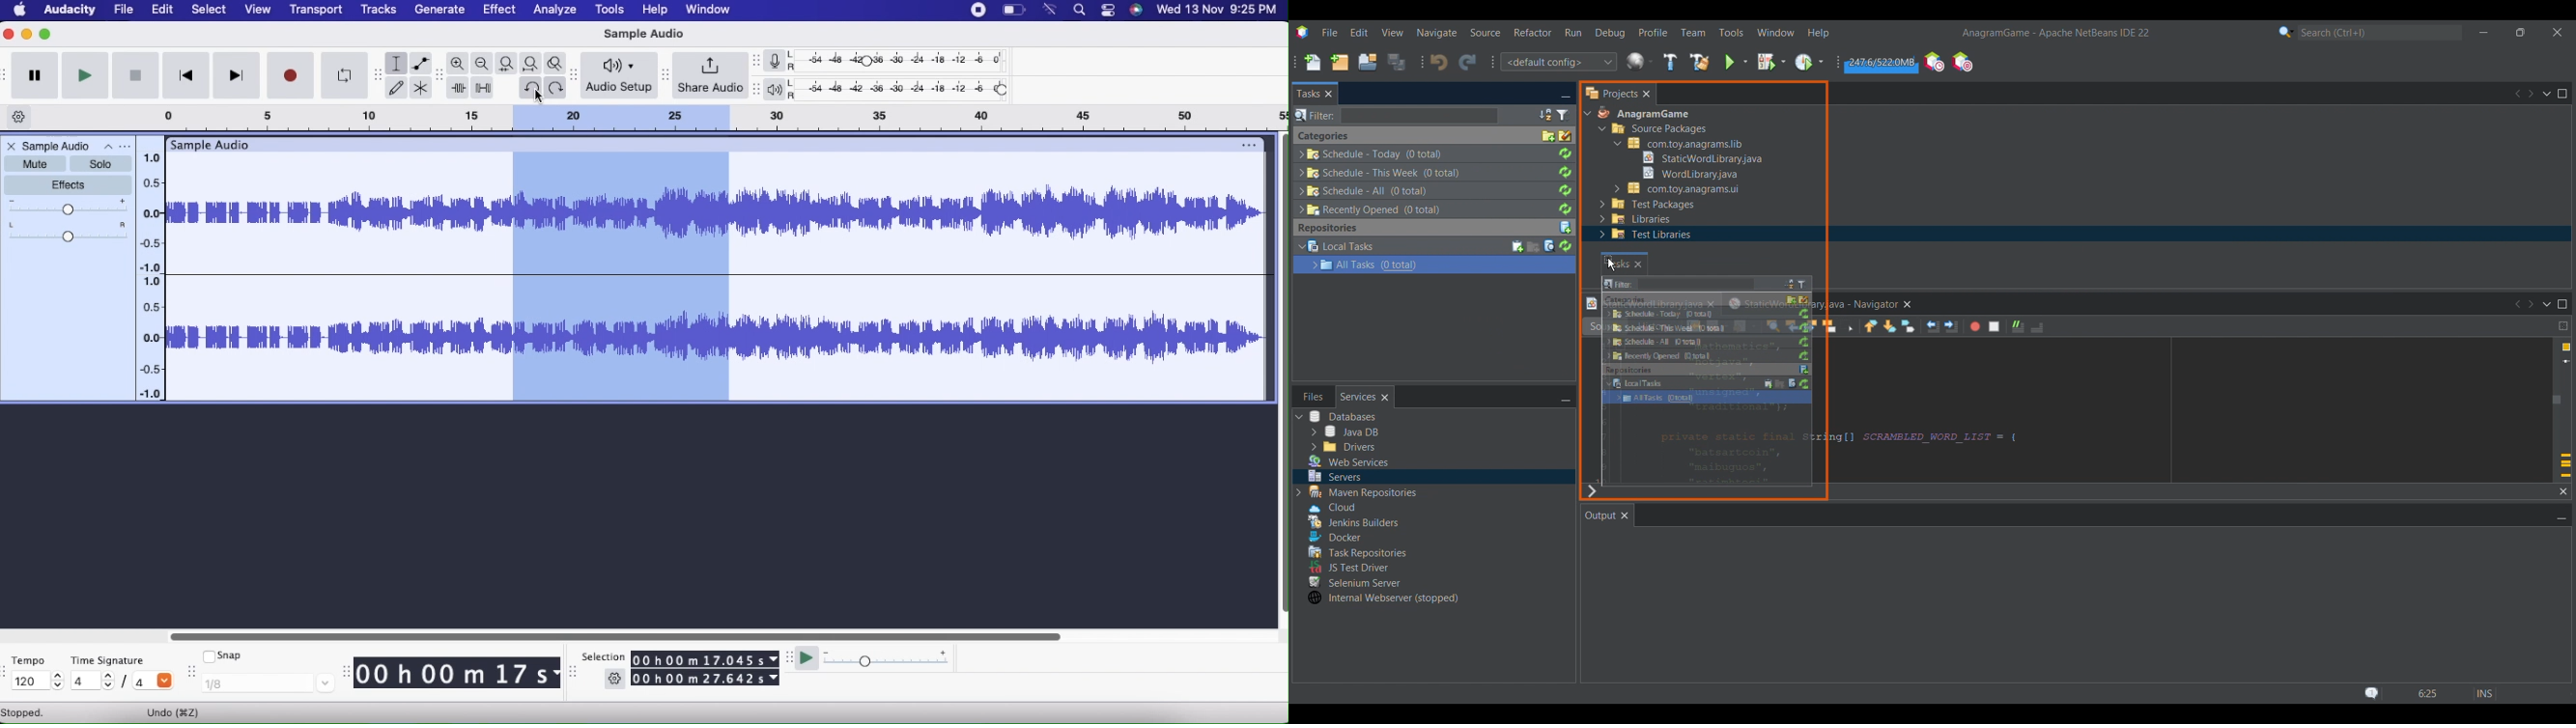  I want to click on 00 h 00 m 18 s, so click(457, 675).